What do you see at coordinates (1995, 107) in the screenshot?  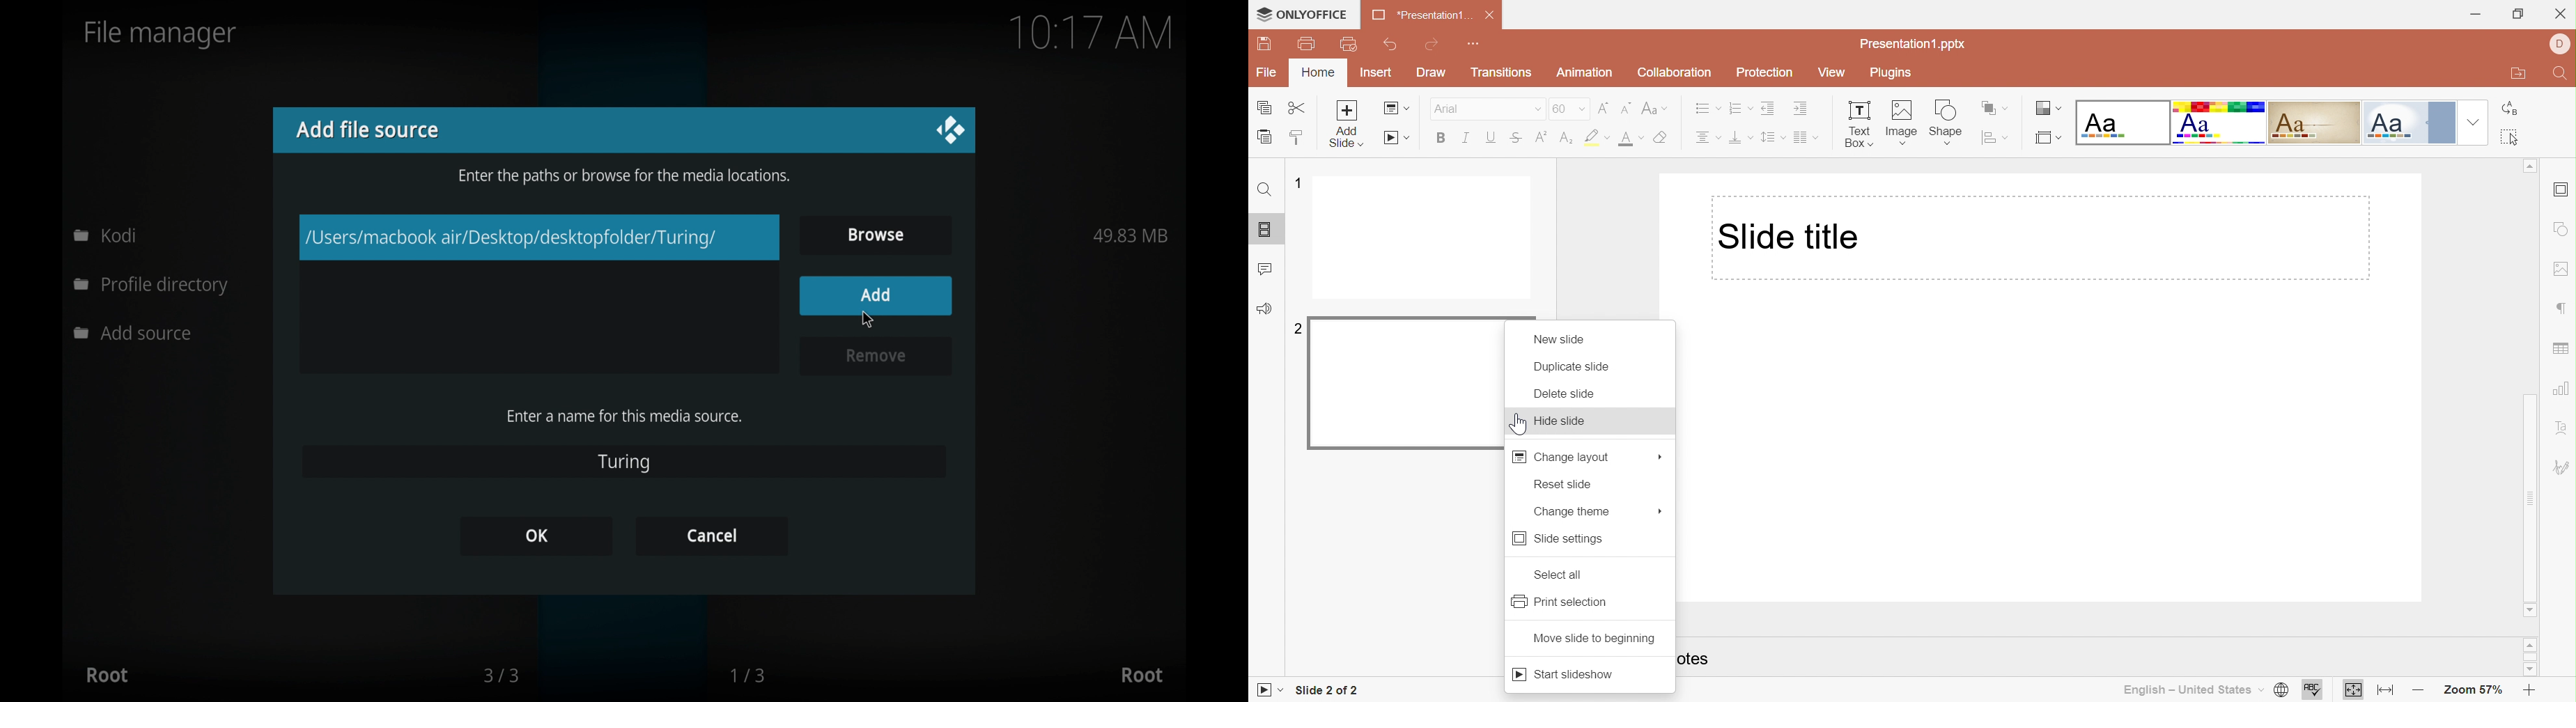 I see `Arrange shapes` at bounding box center [1995, 107].